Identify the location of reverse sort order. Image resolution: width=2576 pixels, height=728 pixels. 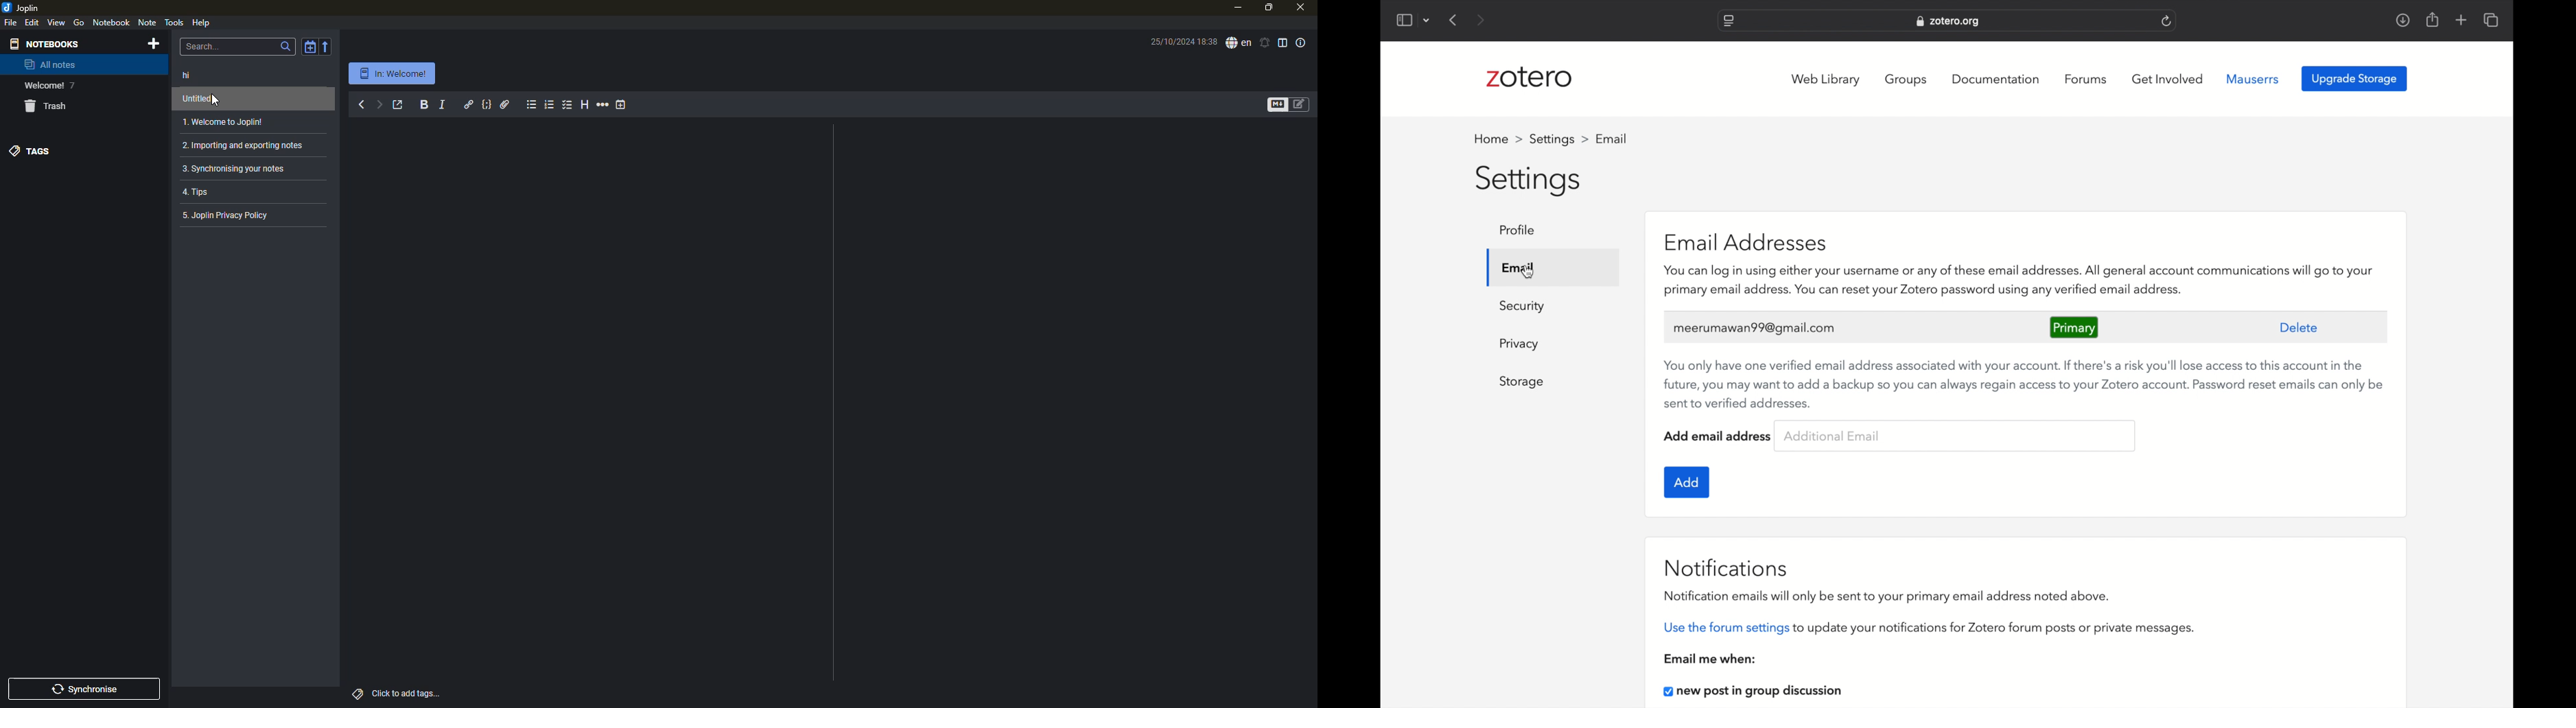
(328, 45).